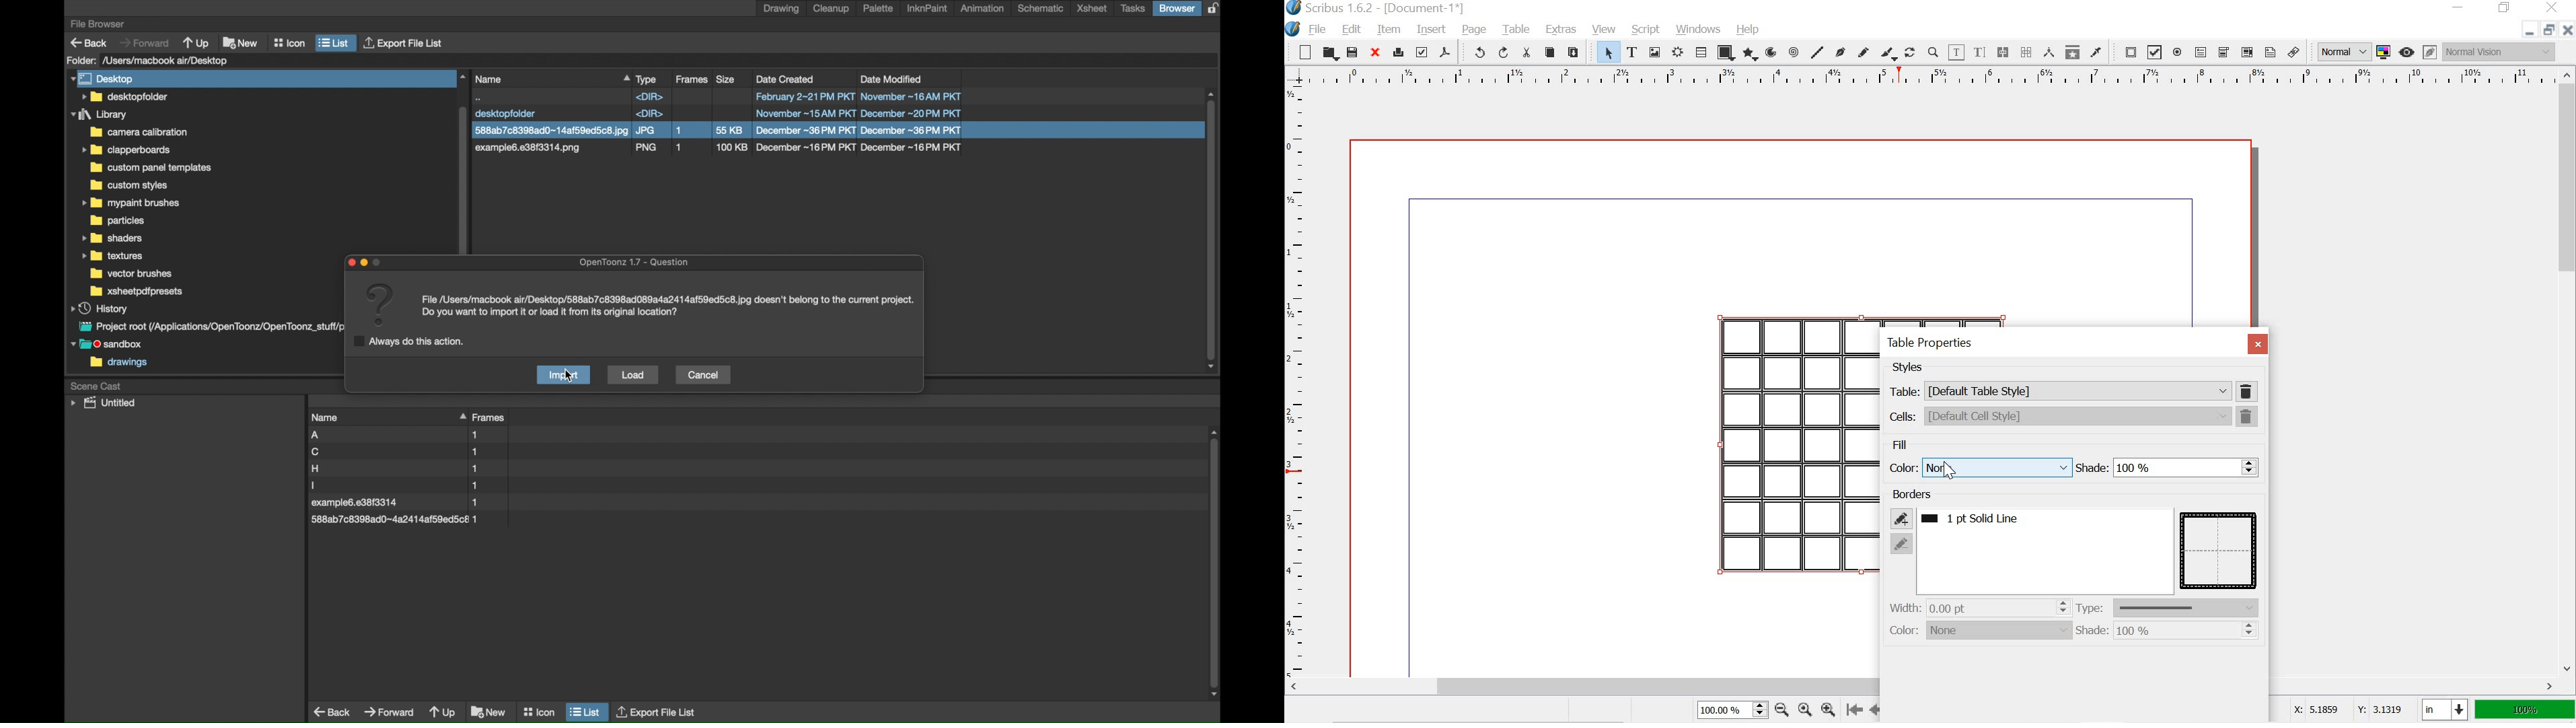 The image size is (2576, 728). What do you see at coordinates (2429, 50) in the screenshot?
I see `edit in preview mode` at bounding box center [2429, 50].